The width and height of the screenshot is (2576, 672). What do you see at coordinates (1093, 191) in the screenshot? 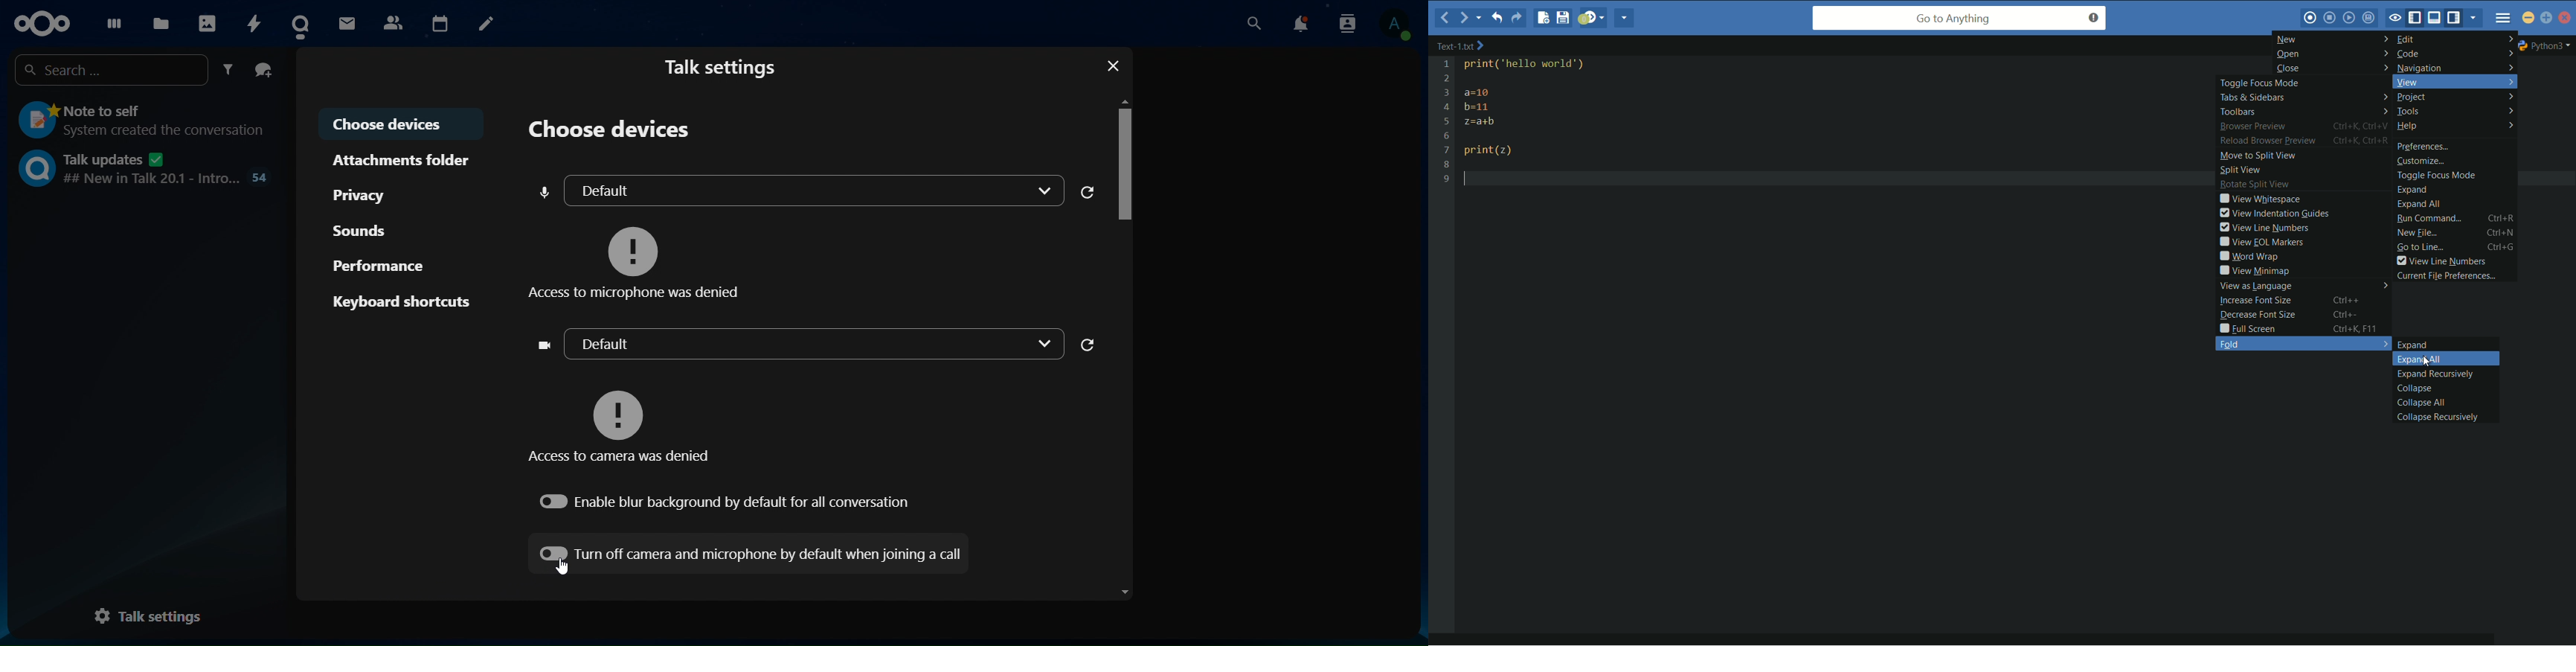
I see `refresh` at bounding box center [1093, 191].